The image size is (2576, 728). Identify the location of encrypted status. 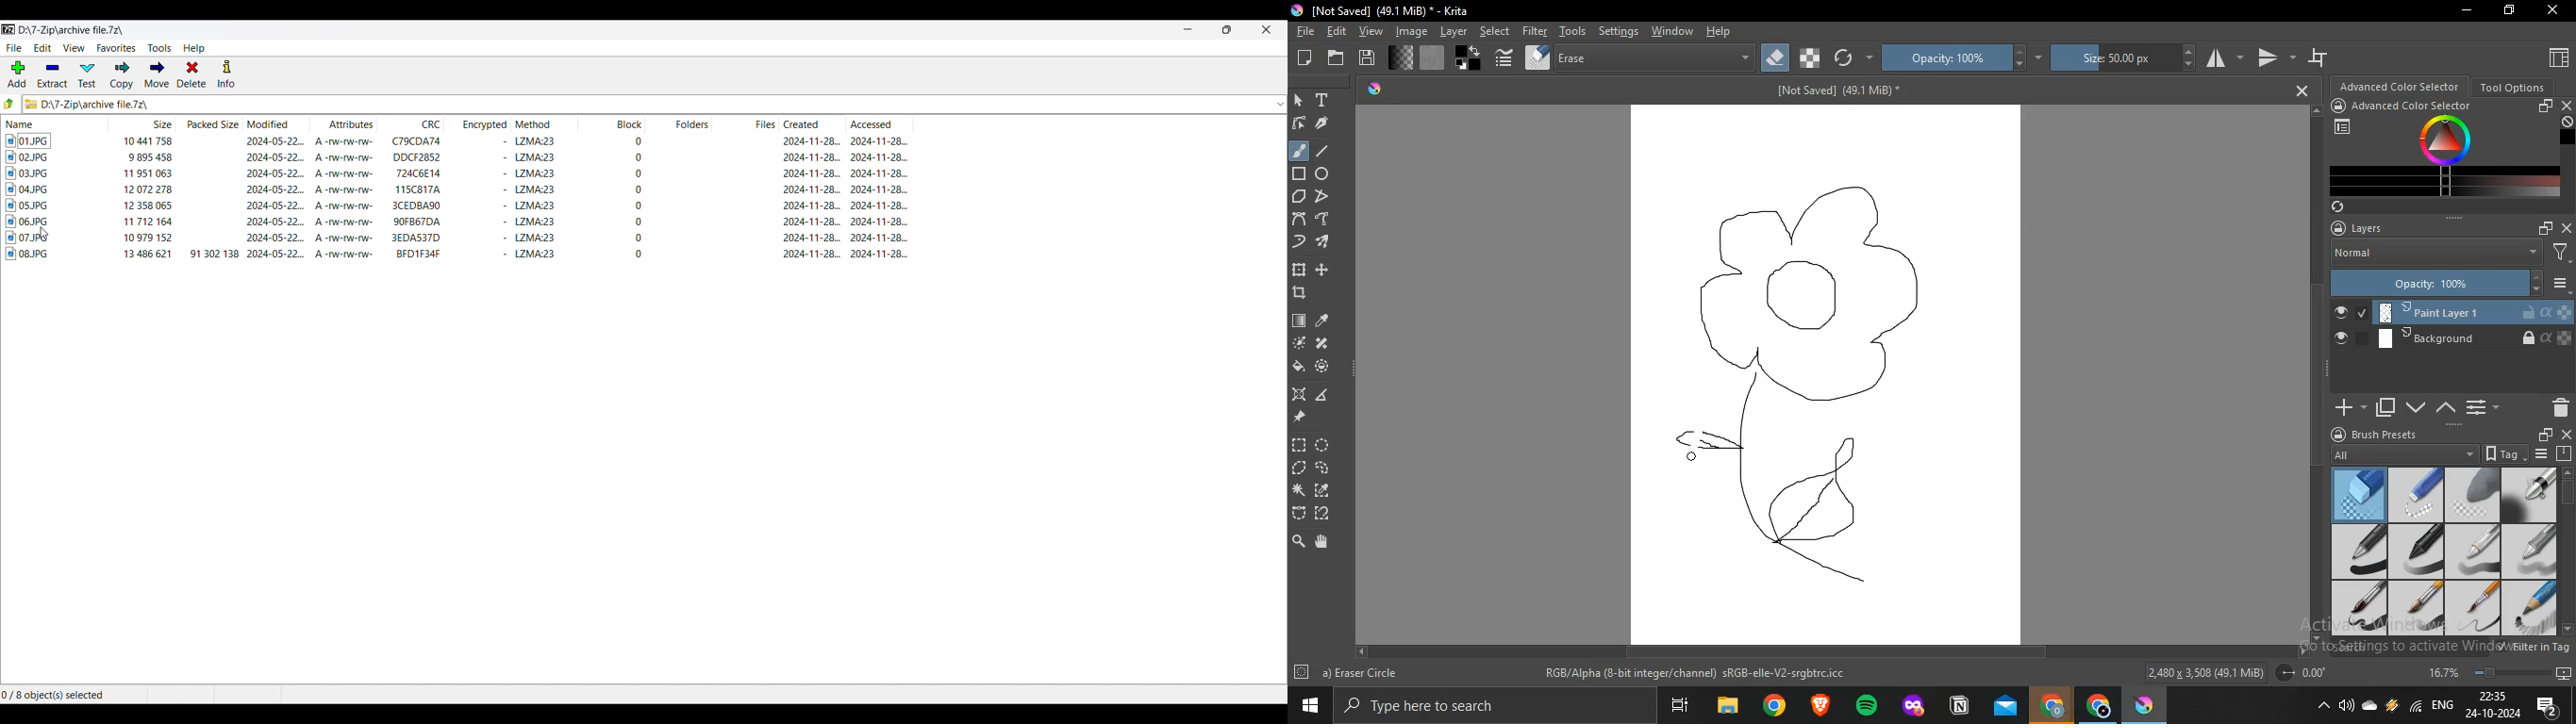
(503, 189).